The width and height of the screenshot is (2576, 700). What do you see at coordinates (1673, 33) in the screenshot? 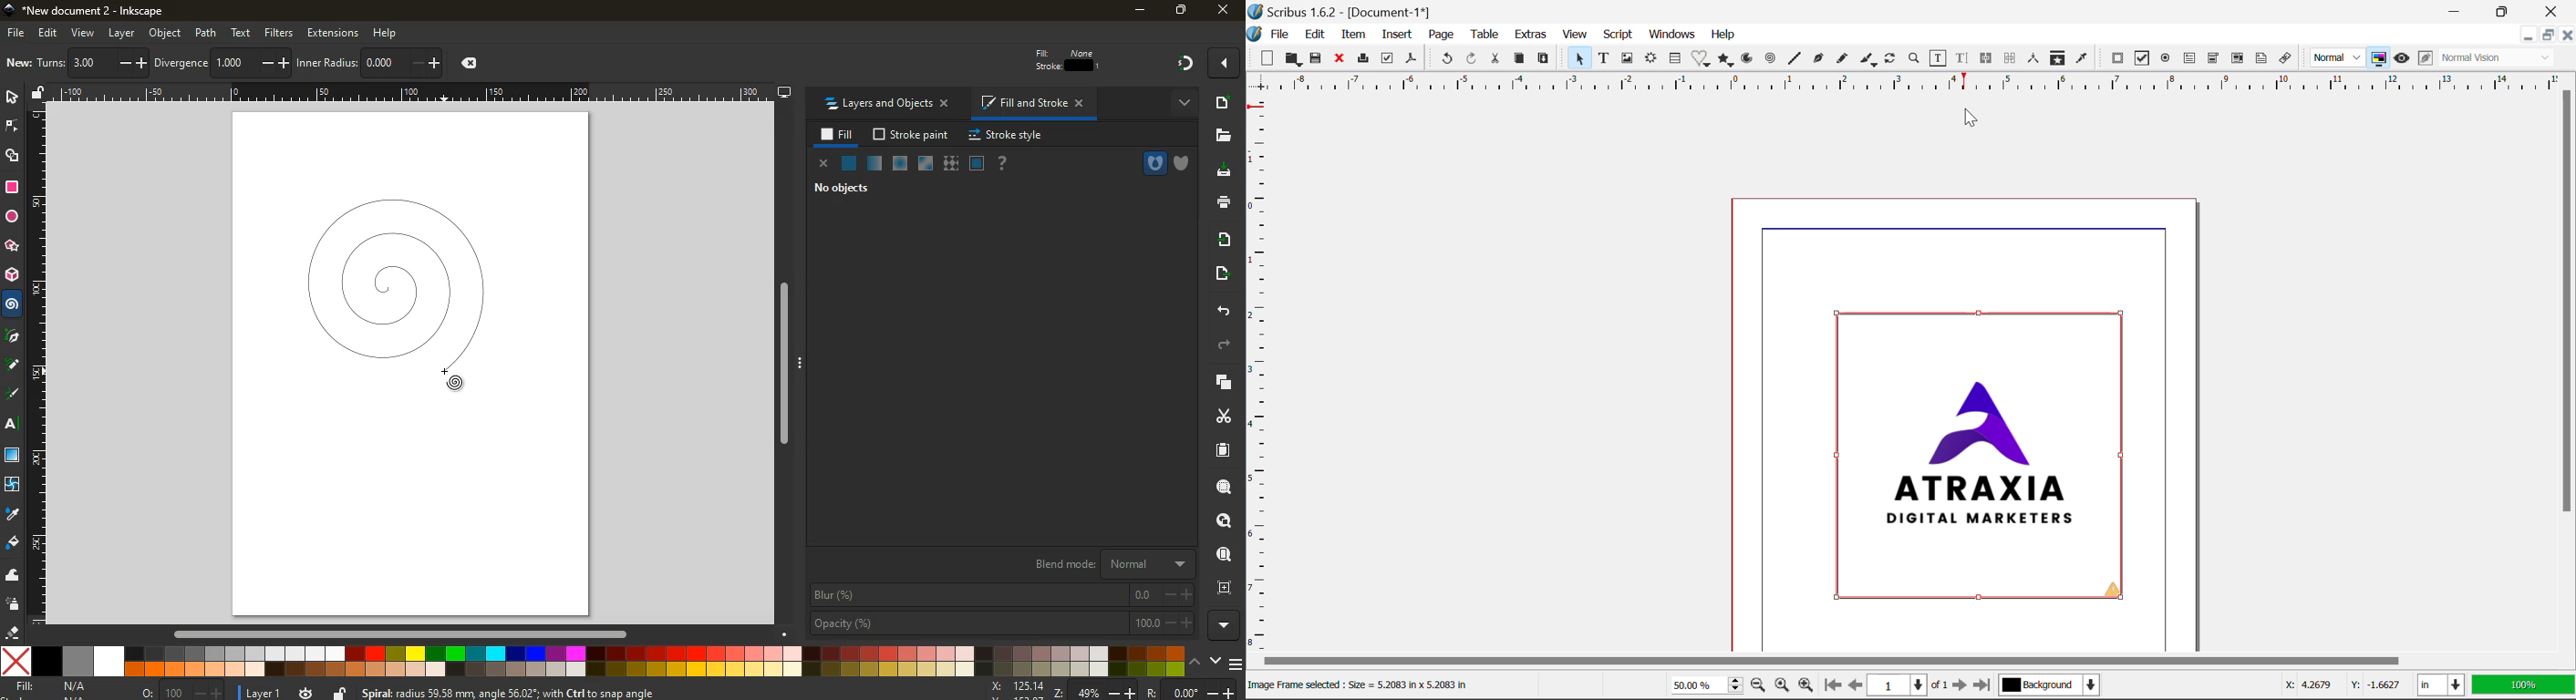
I see `Windows` at bounding box center [1673, 33].